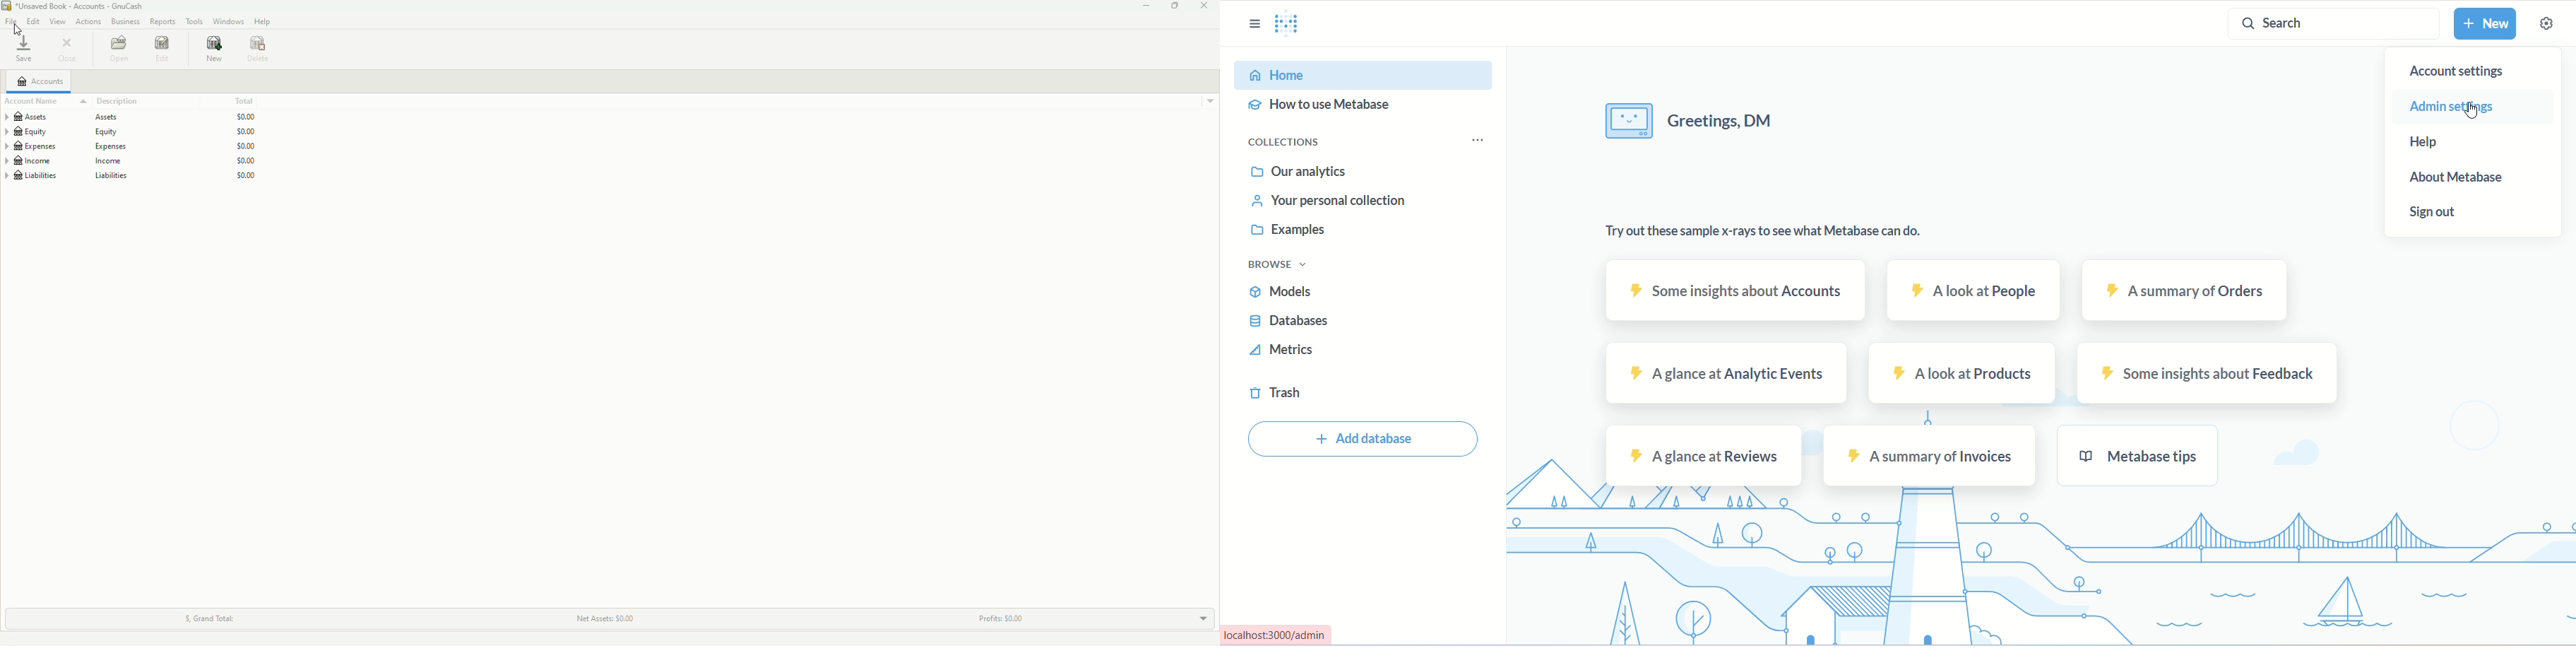 The height and width of the screenshot is (672, 2576). What do you see at coordinates (1931, 457) in the screenshot?
I see `invoices` at bounding box center [1931, 457].